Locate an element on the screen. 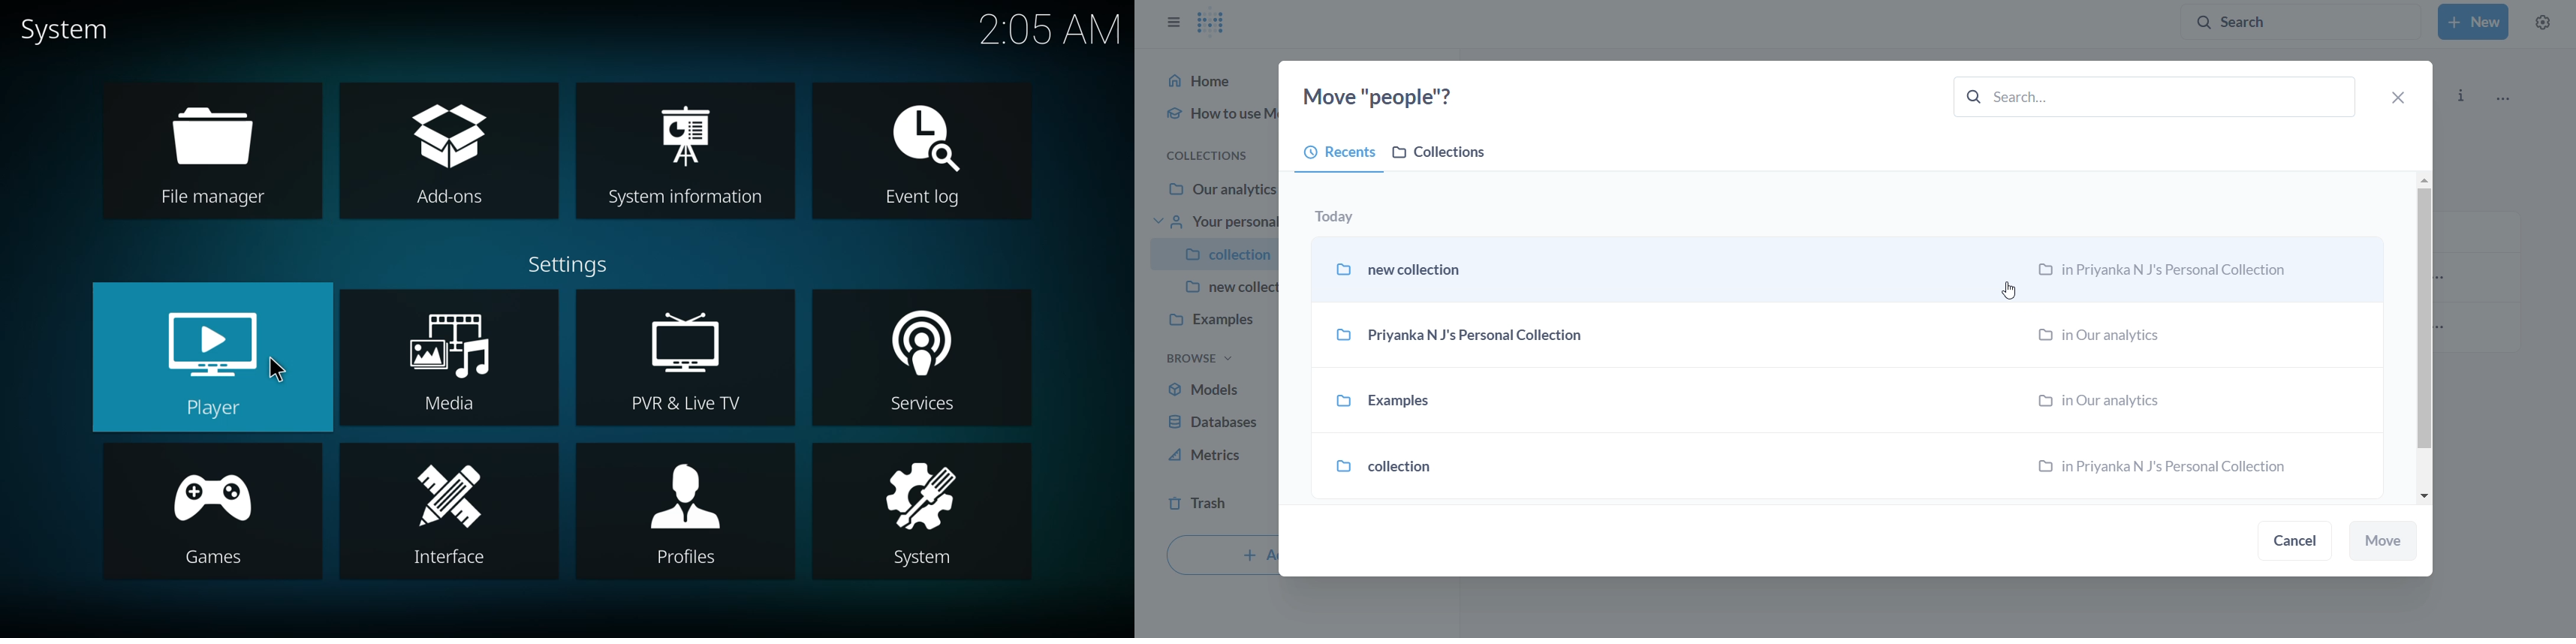  settings is located at coordinates (2548, 18).